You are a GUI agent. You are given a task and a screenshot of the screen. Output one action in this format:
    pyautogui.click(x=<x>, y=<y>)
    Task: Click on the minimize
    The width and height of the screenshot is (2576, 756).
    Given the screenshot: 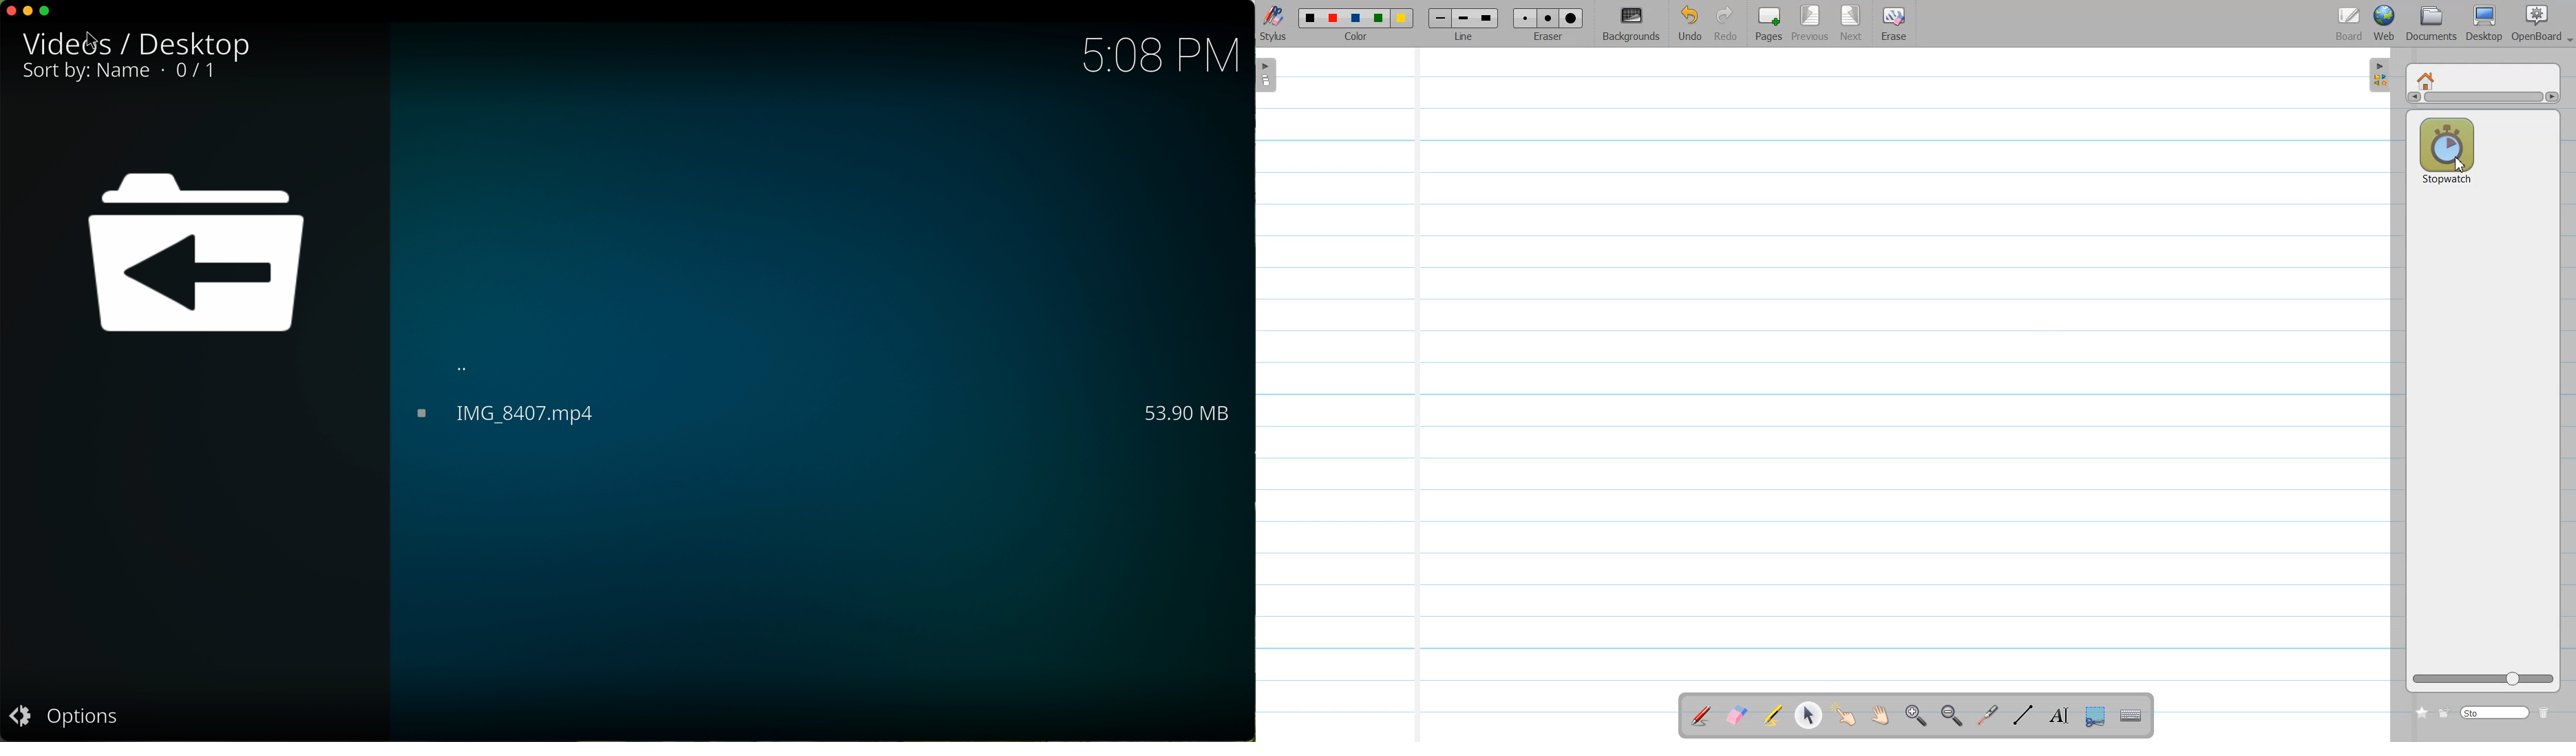 What is the action you would take?
    pyautogui.click(x=31, y=13)
    